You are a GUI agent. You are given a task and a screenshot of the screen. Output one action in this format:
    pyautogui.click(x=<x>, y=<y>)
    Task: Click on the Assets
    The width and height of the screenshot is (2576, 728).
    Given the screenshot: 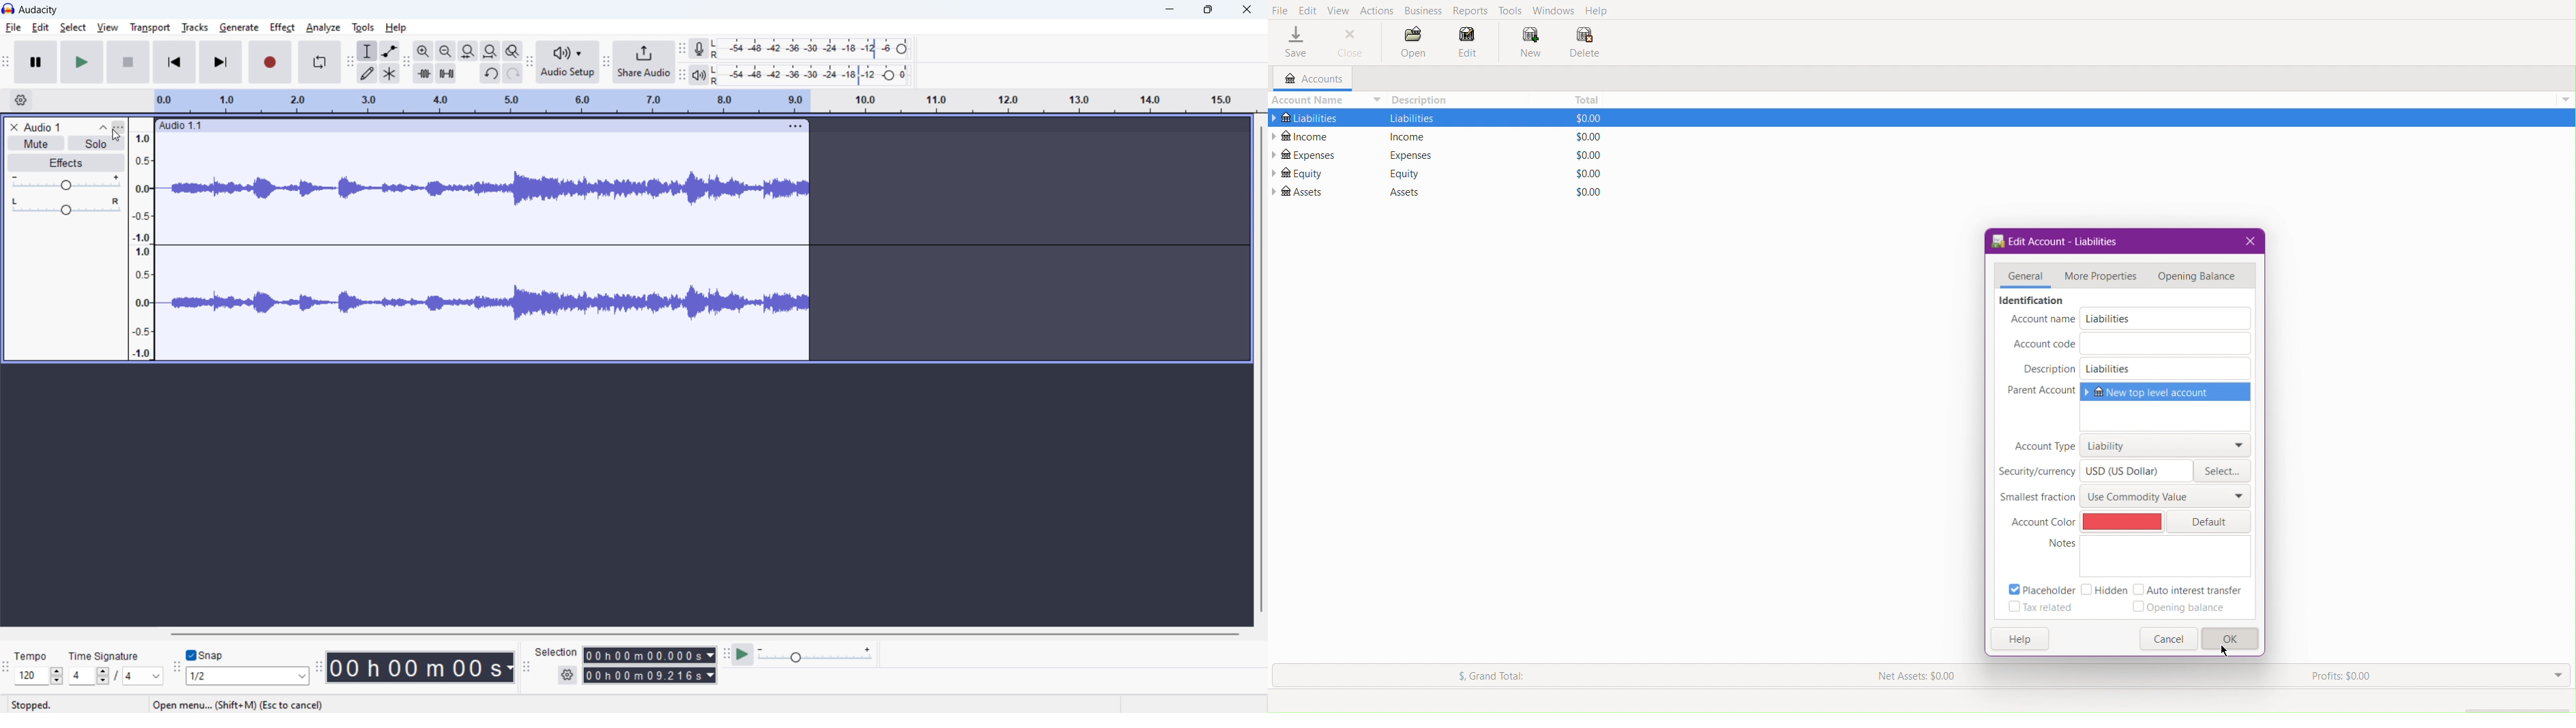 What is the action you would take?
    pyautogui.click(x=1398, y=192)
    